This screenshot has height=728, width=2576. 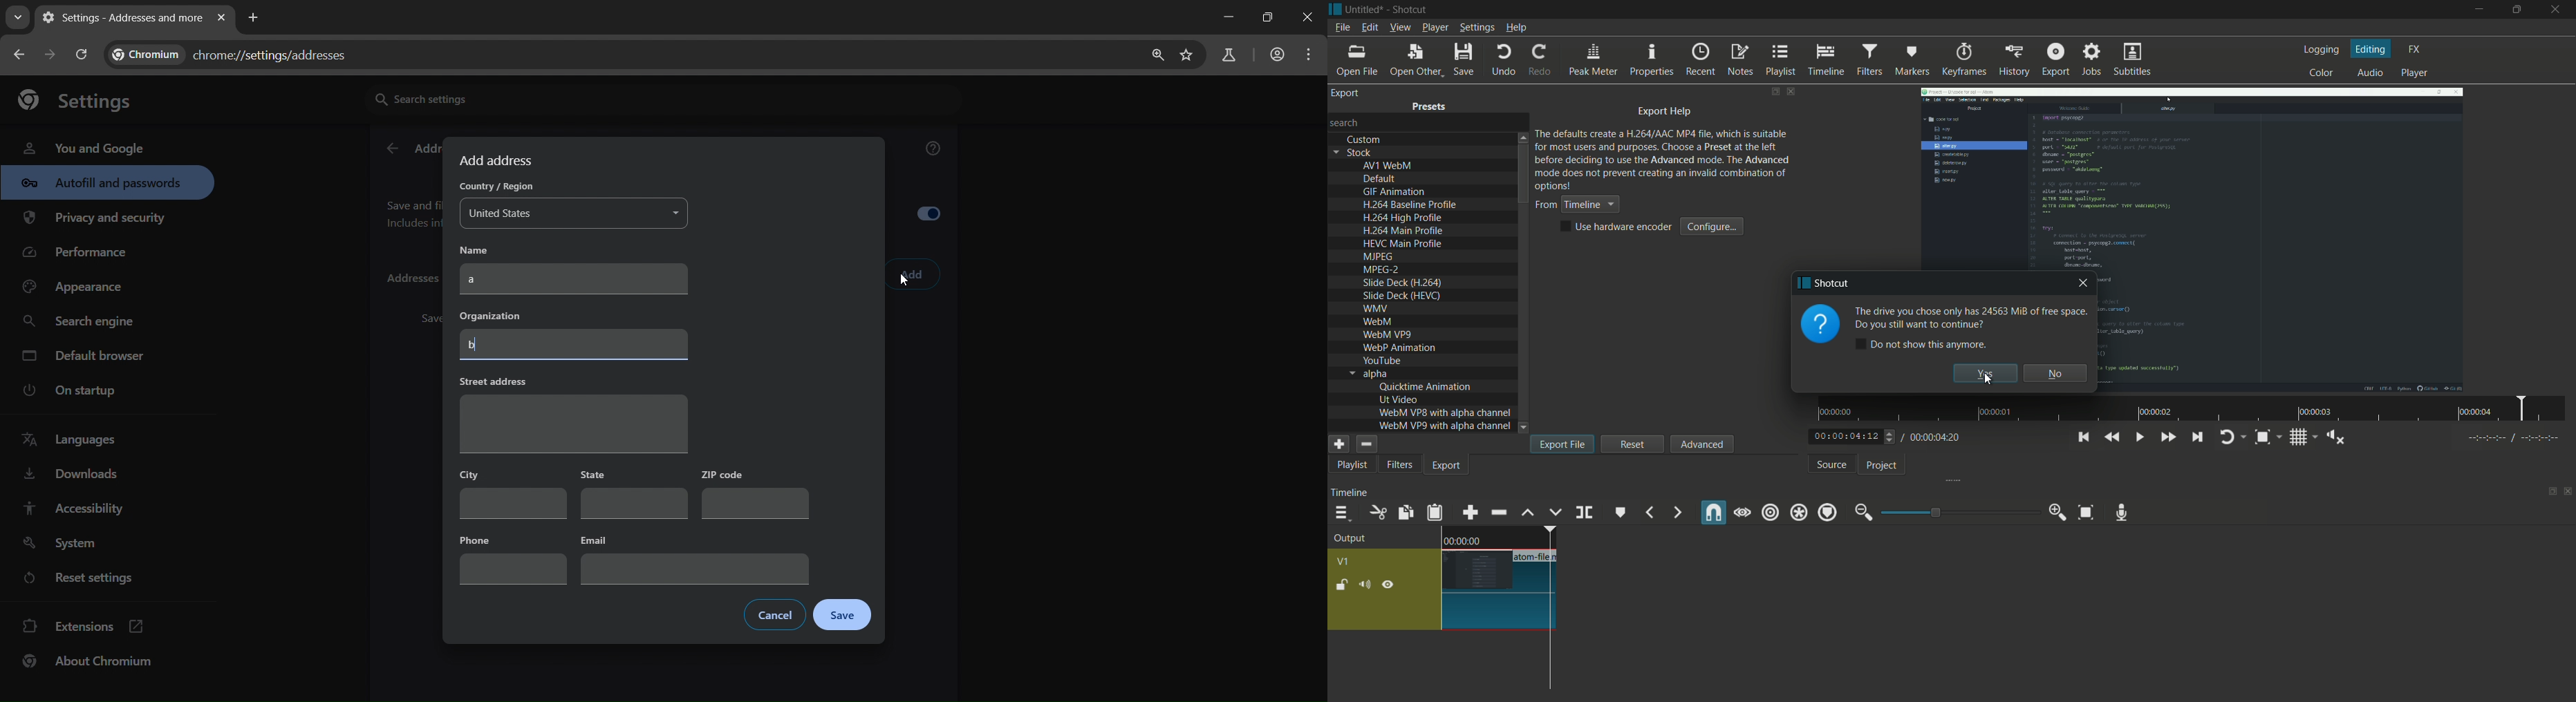 I want to click on phone, so click(x=513, y=558).